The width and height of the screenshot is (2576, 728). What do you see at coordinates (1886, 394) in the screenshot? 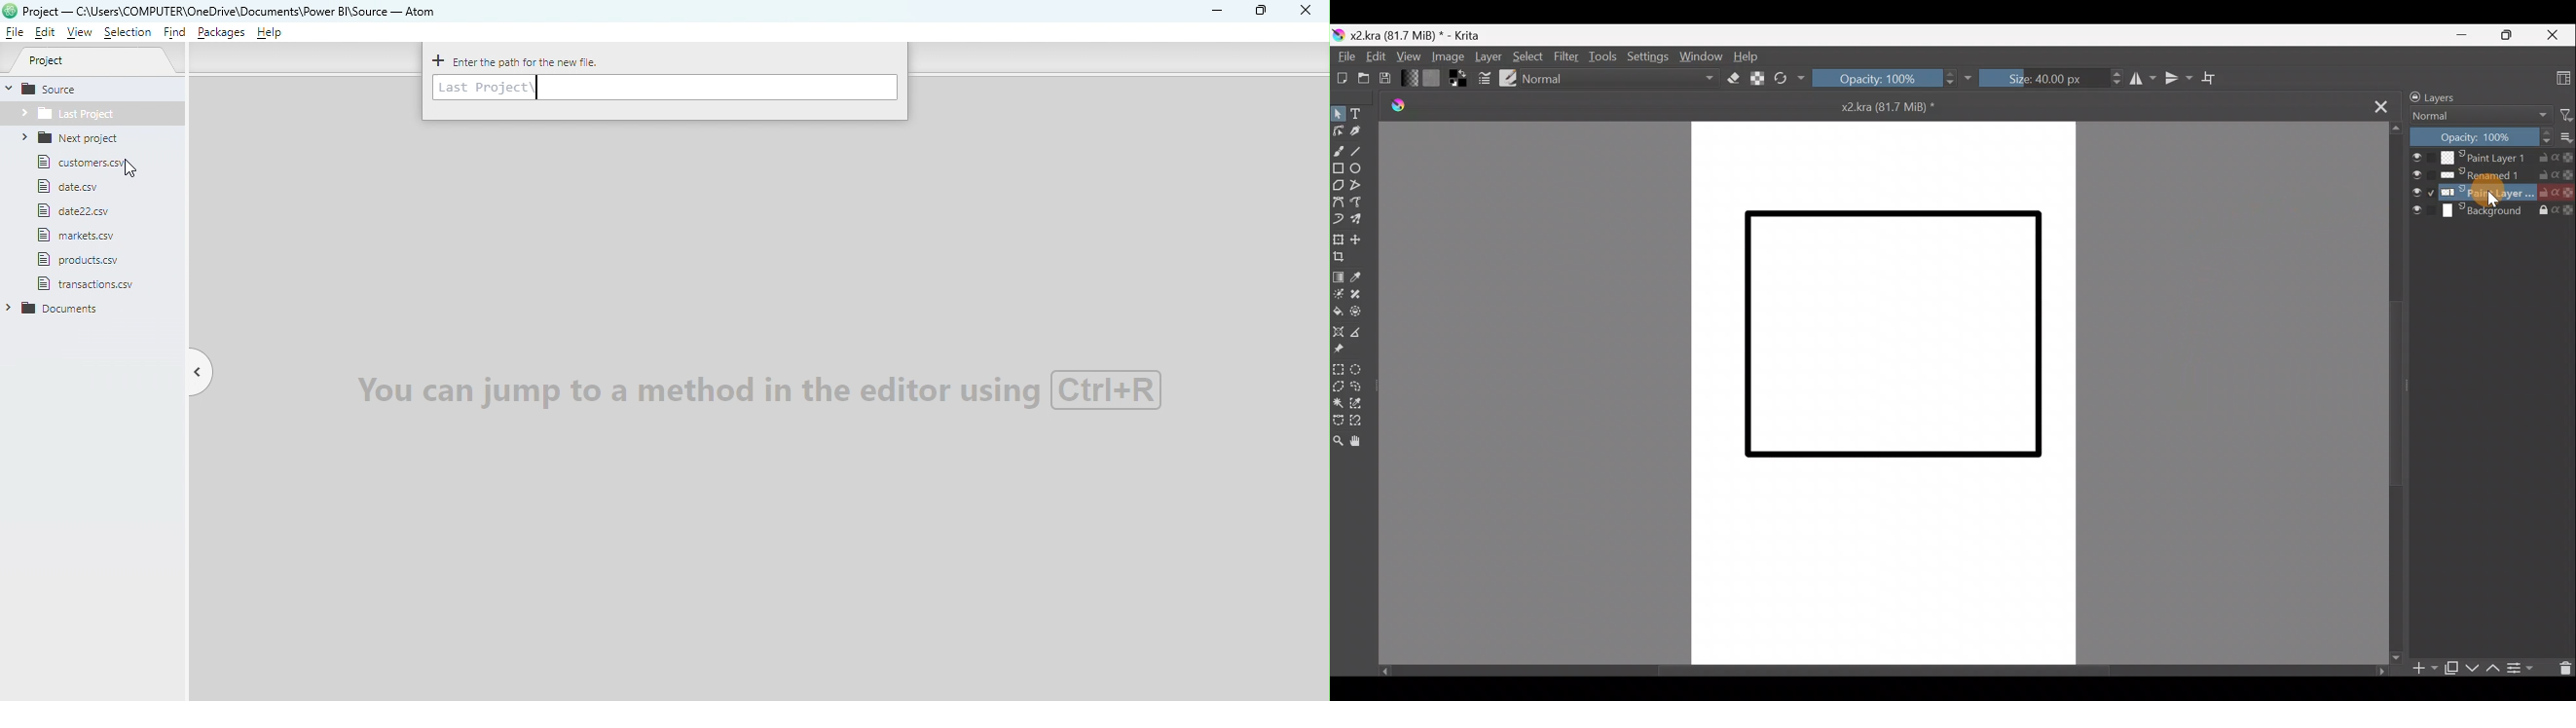
I see `Canvas` at bounding box center [1886, 394].